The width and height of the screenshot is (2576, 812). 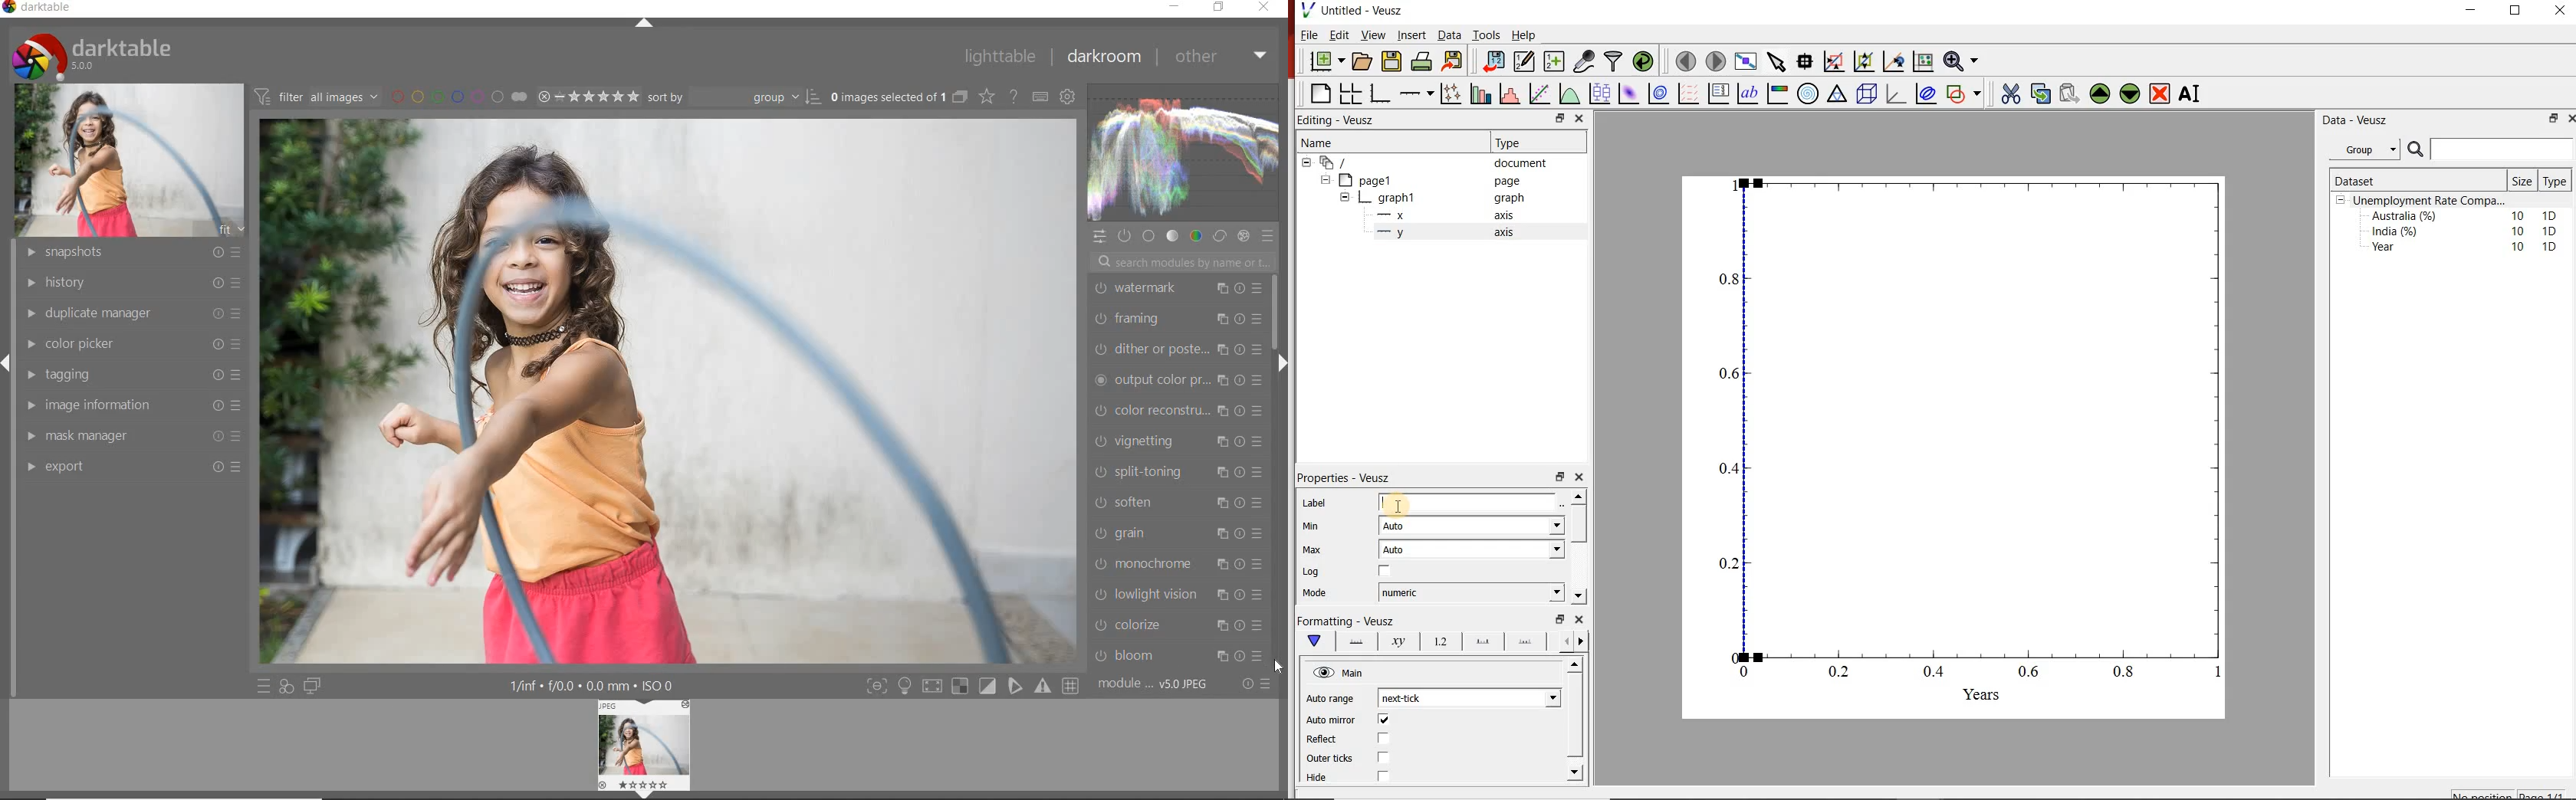 I want to click on selected image range rating, so click(x=587, y=95).